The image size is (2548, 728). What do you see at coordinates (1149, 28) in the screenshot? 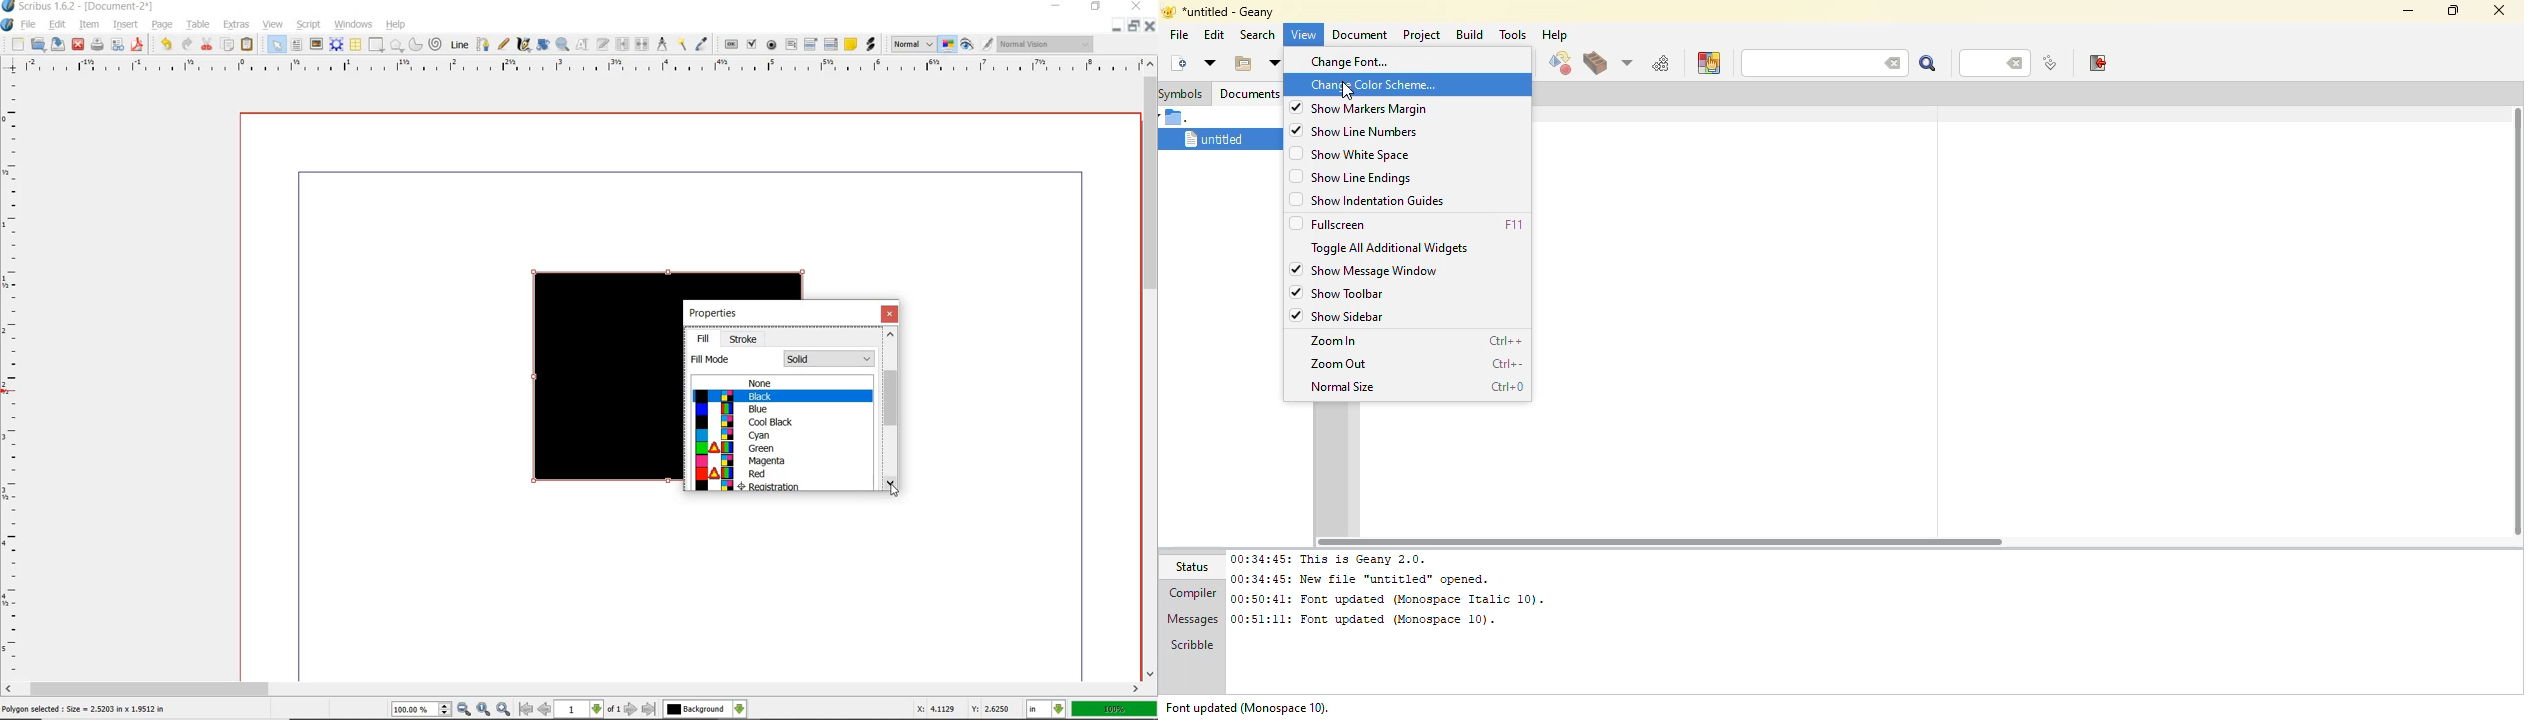
I see `CLOSE` at bounding box center [1149, 28].